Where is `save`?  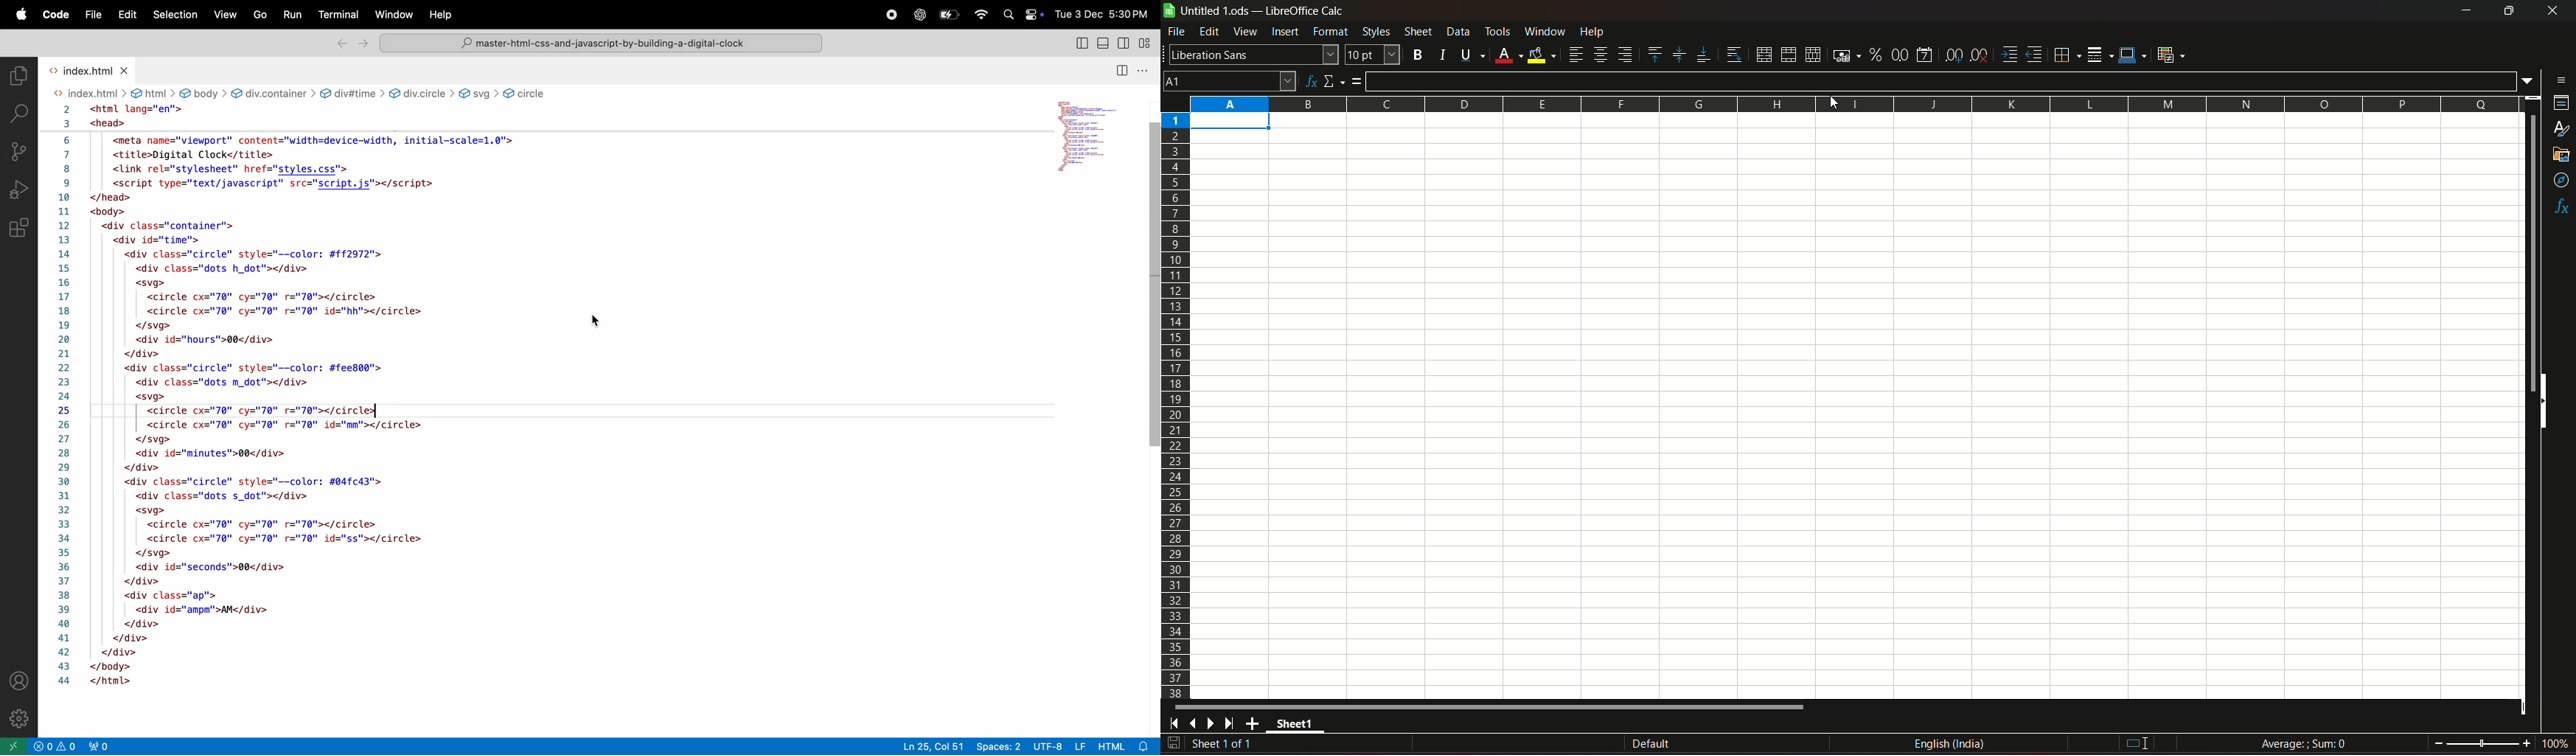
save is located at coordinates (1174, 743).